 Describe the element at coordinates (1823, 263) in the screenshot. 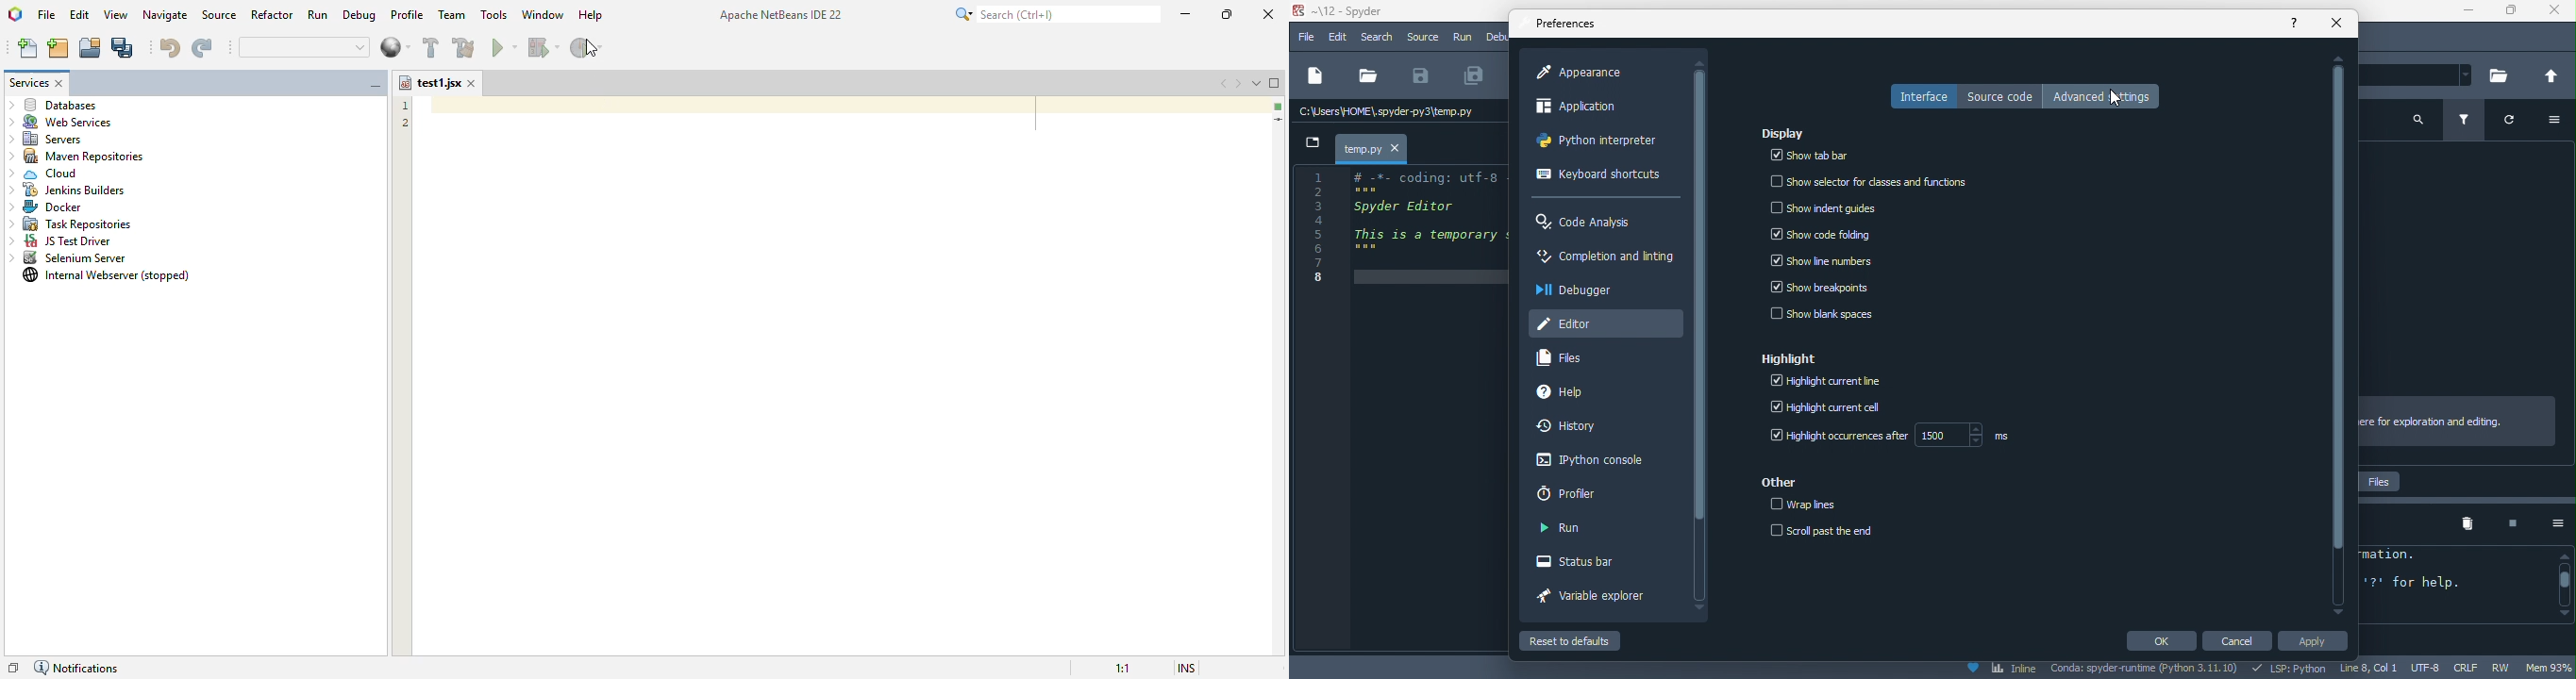

I see `show line numbers` at that location.